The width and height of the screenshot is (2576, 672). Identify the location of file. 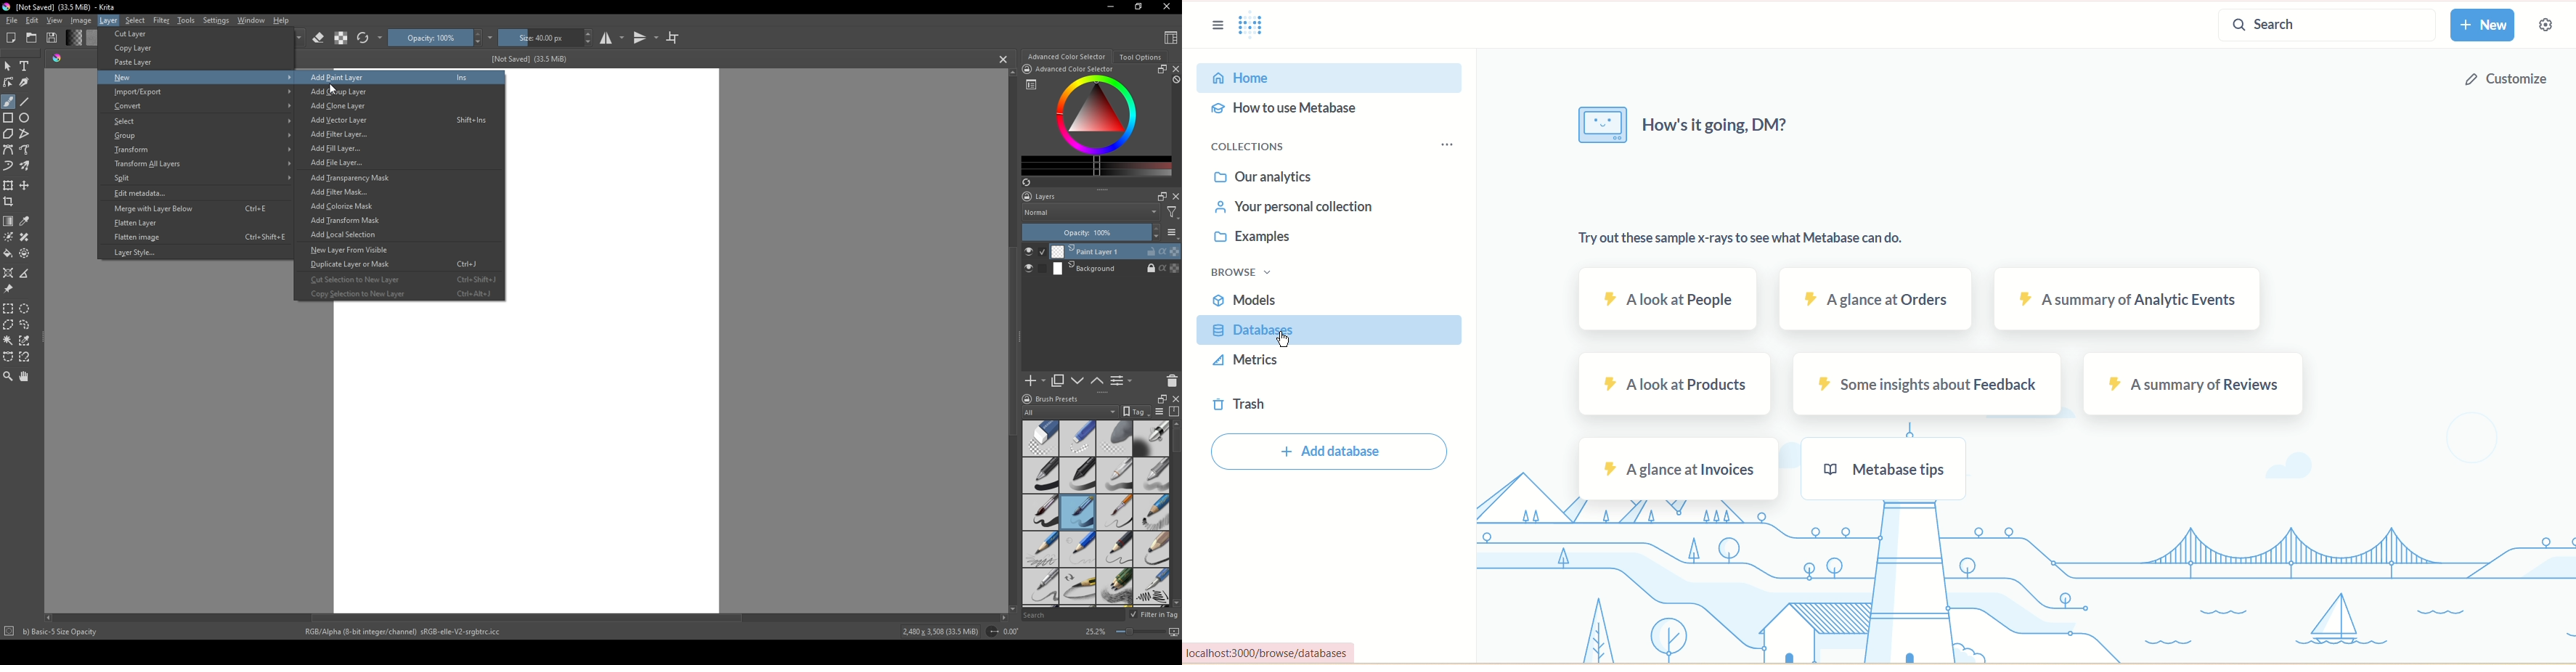
(11, 21).